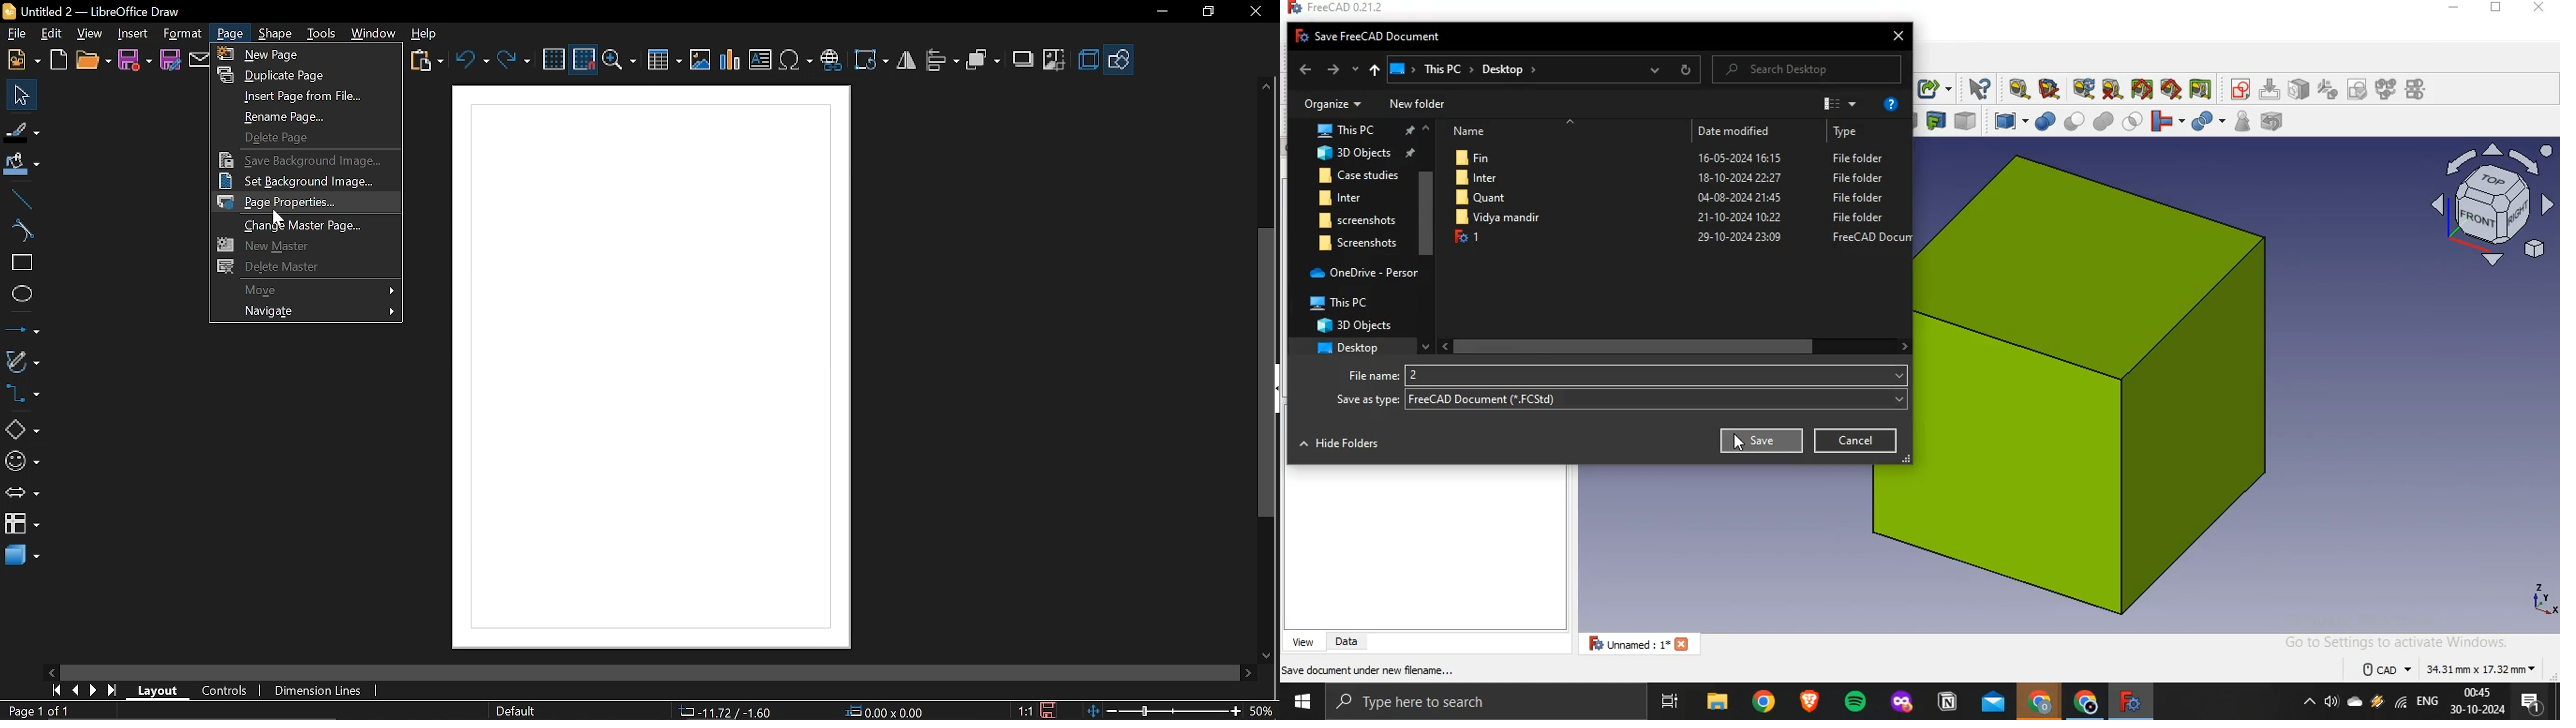 The width and height of the screenshot is (2576, 728). Describe the element at coordinates (1468, 702) in the screenshot. I see `type here to search` at that location.